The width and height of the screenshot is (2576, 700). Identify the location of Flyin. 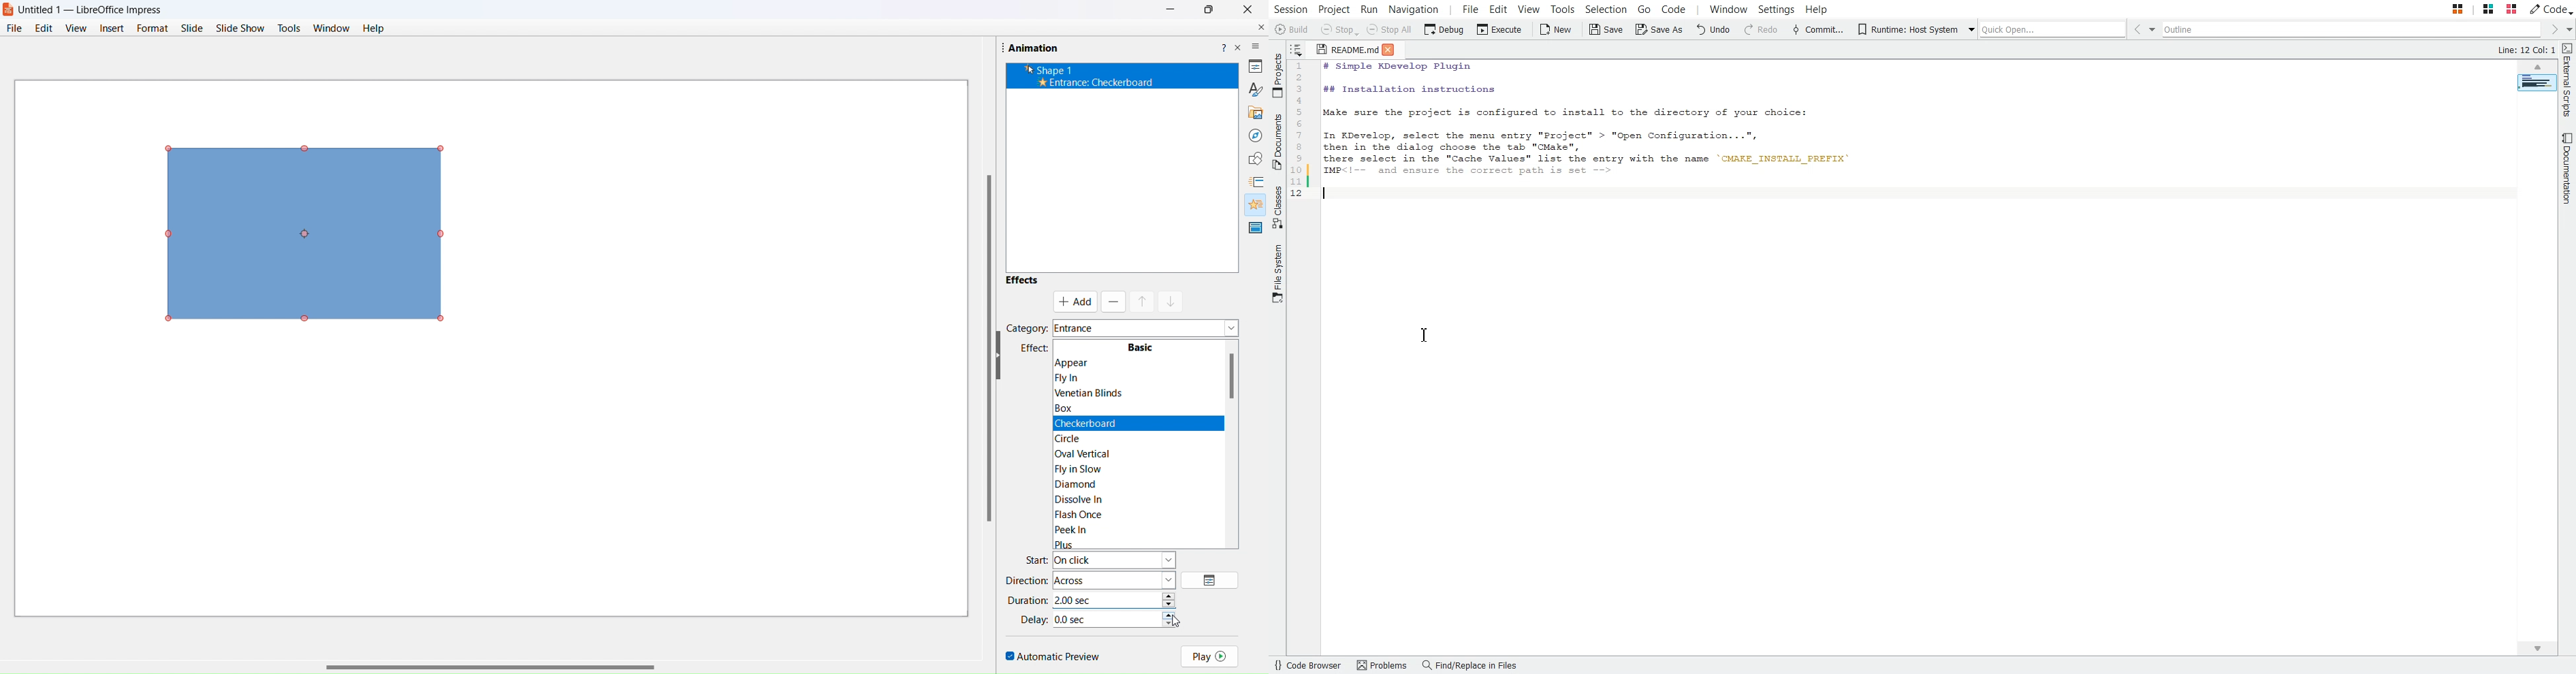
(1081, 379).